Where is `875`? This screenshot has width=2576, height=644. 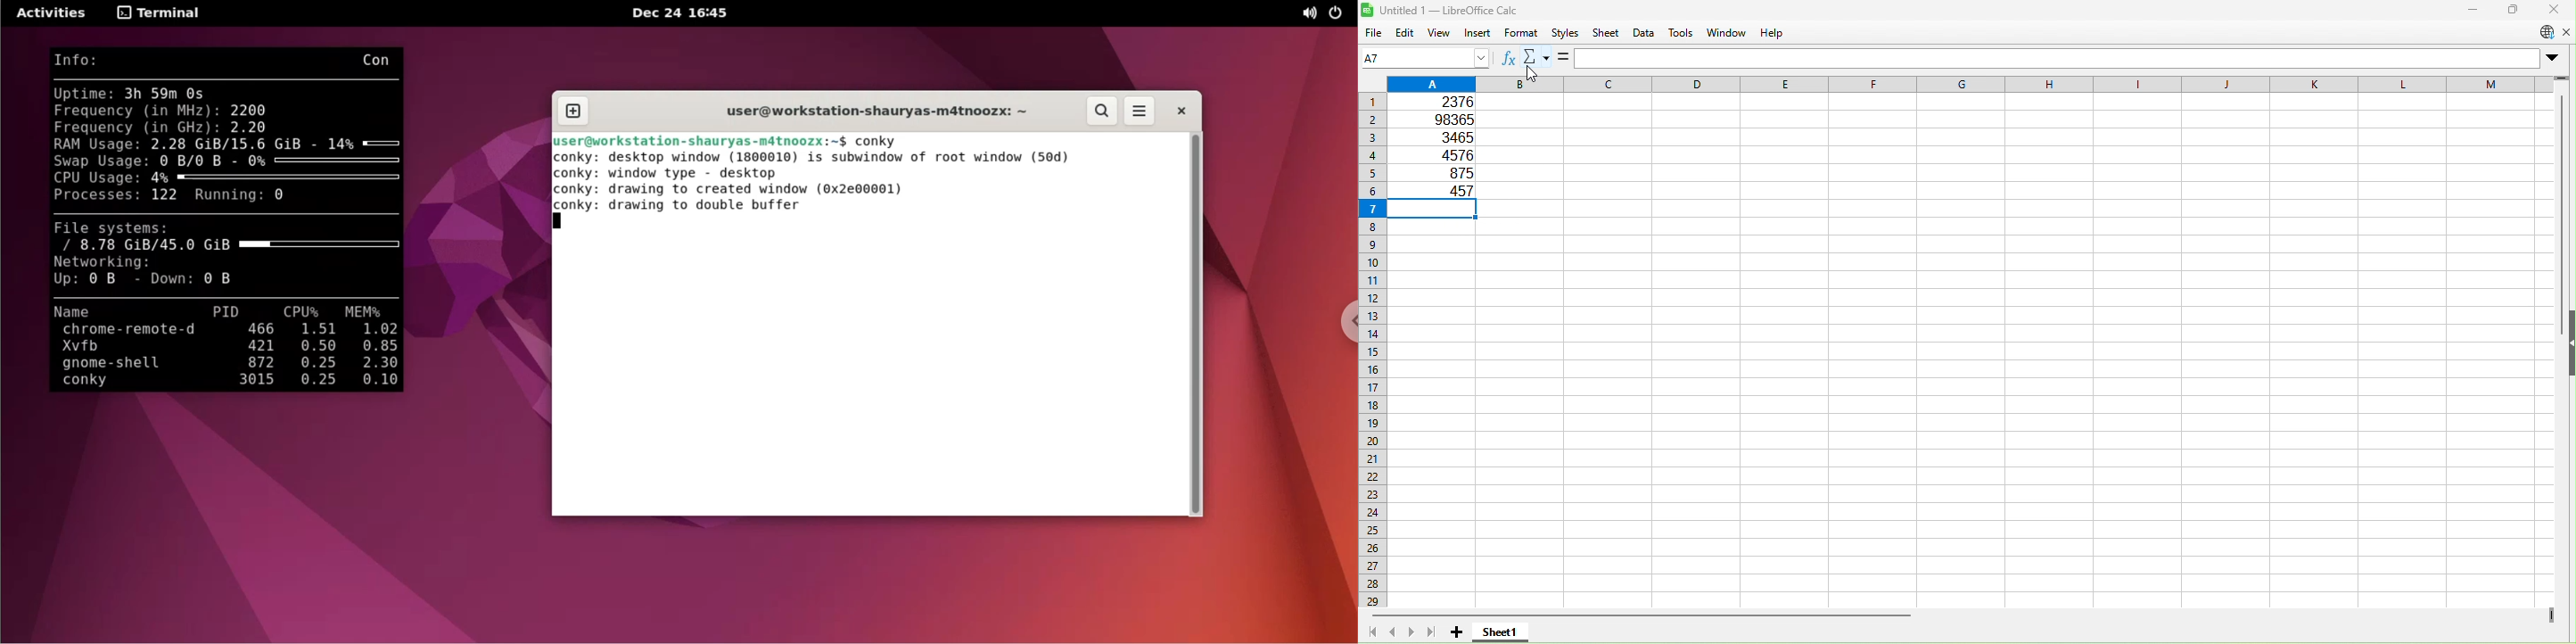
875 is located at coordinates (1449, 171).